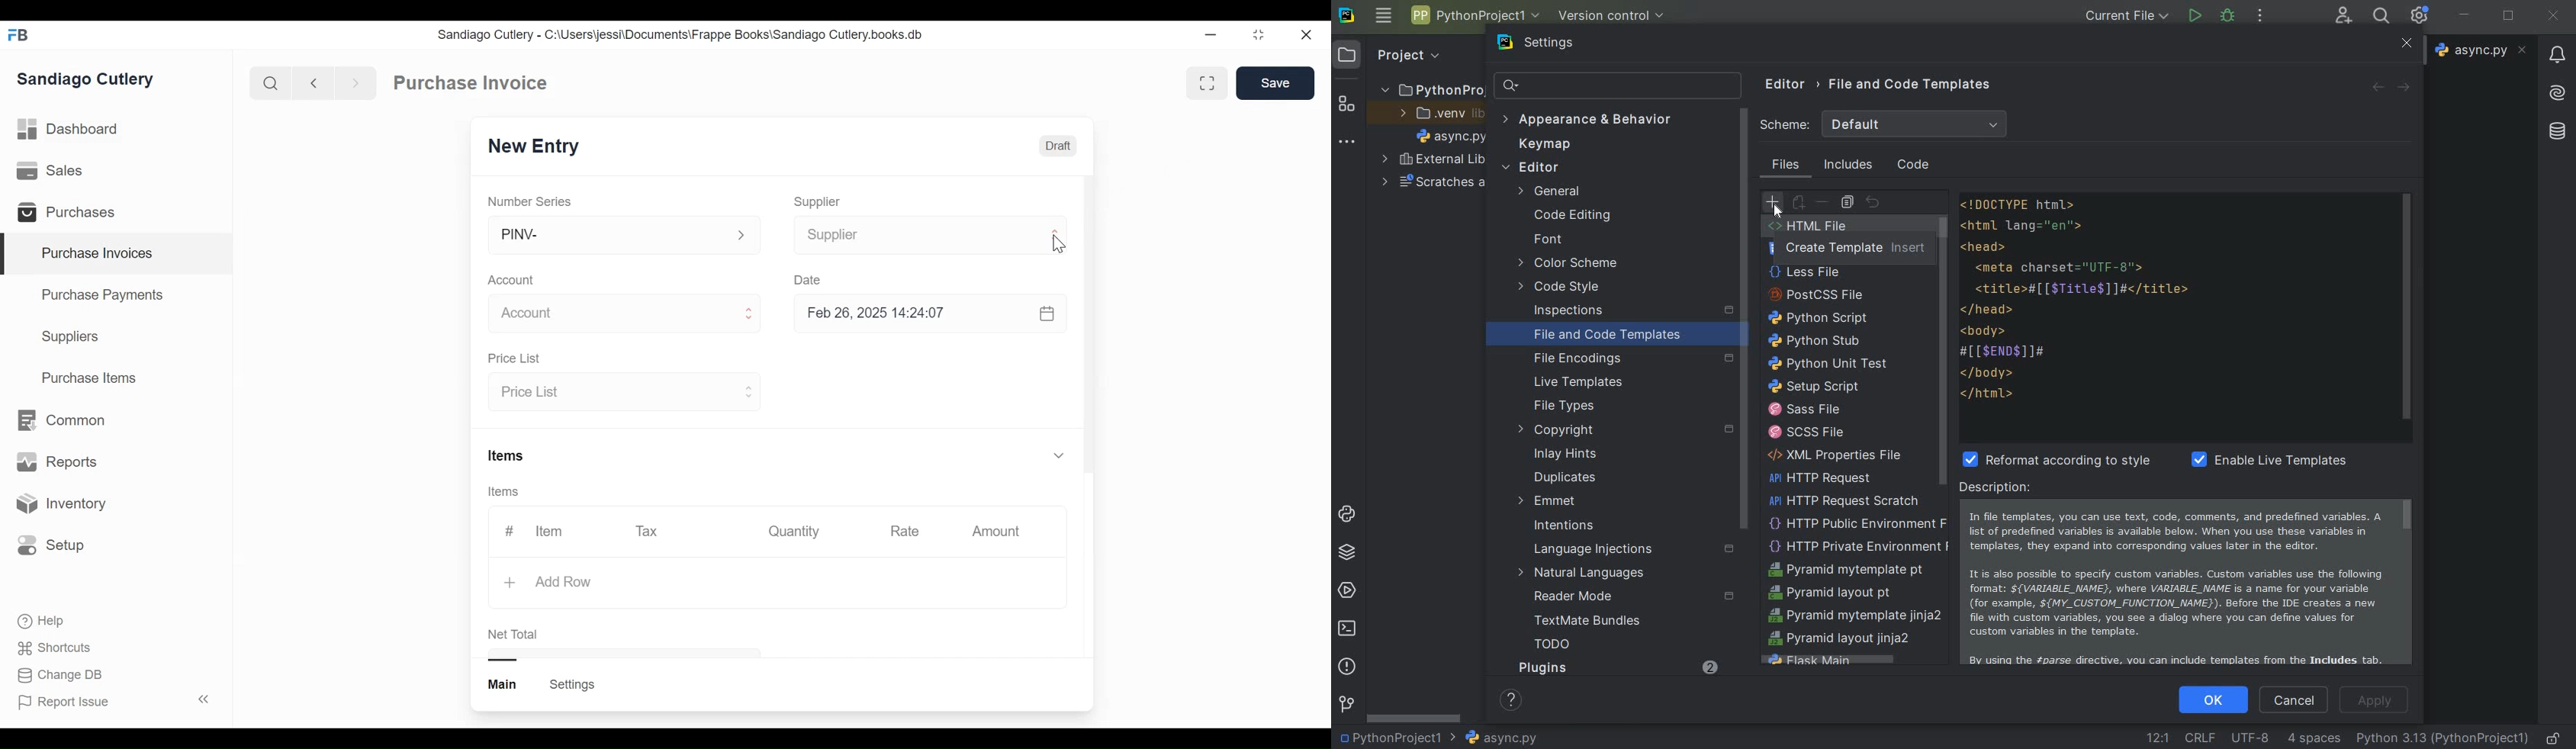 The width and height of the screenshot is (2576, 756). What do you see at coordinates (748, 390) in the screenshot?
I see `Expand` at bounding box center [748, 390].